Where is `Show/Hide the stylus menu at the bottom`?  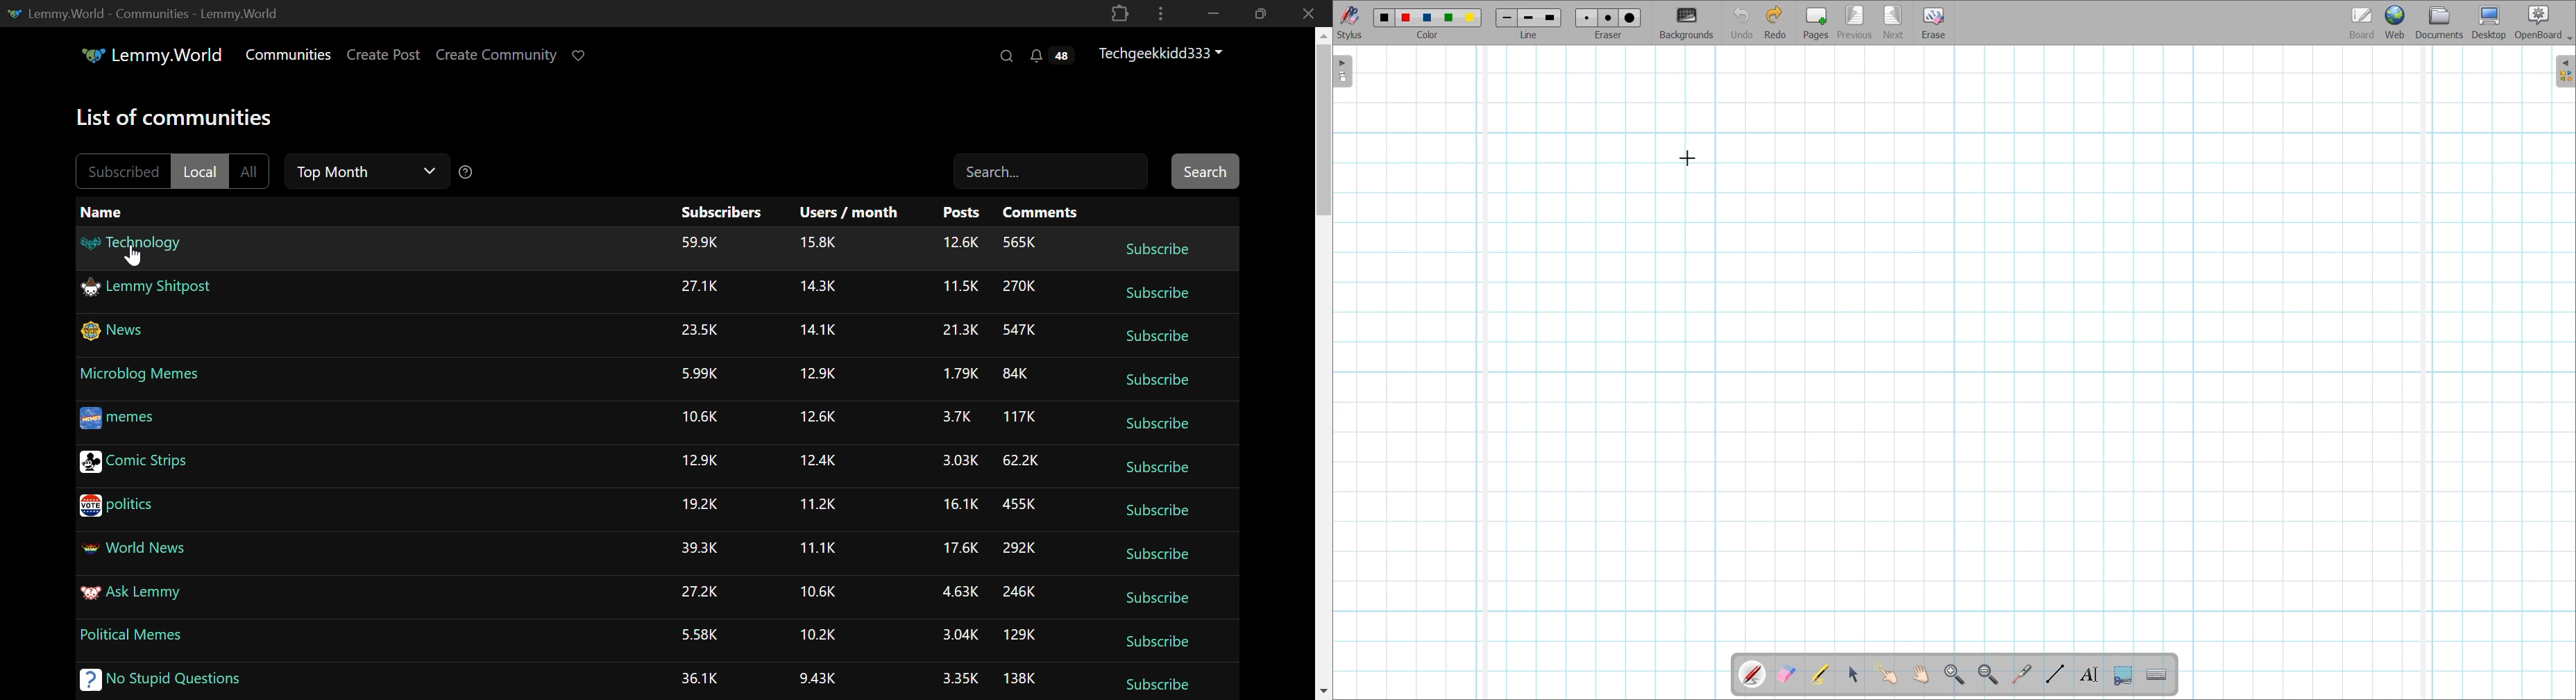 Show/Hide the stylus menu at the bottom is located at coordinates (1350, 23).